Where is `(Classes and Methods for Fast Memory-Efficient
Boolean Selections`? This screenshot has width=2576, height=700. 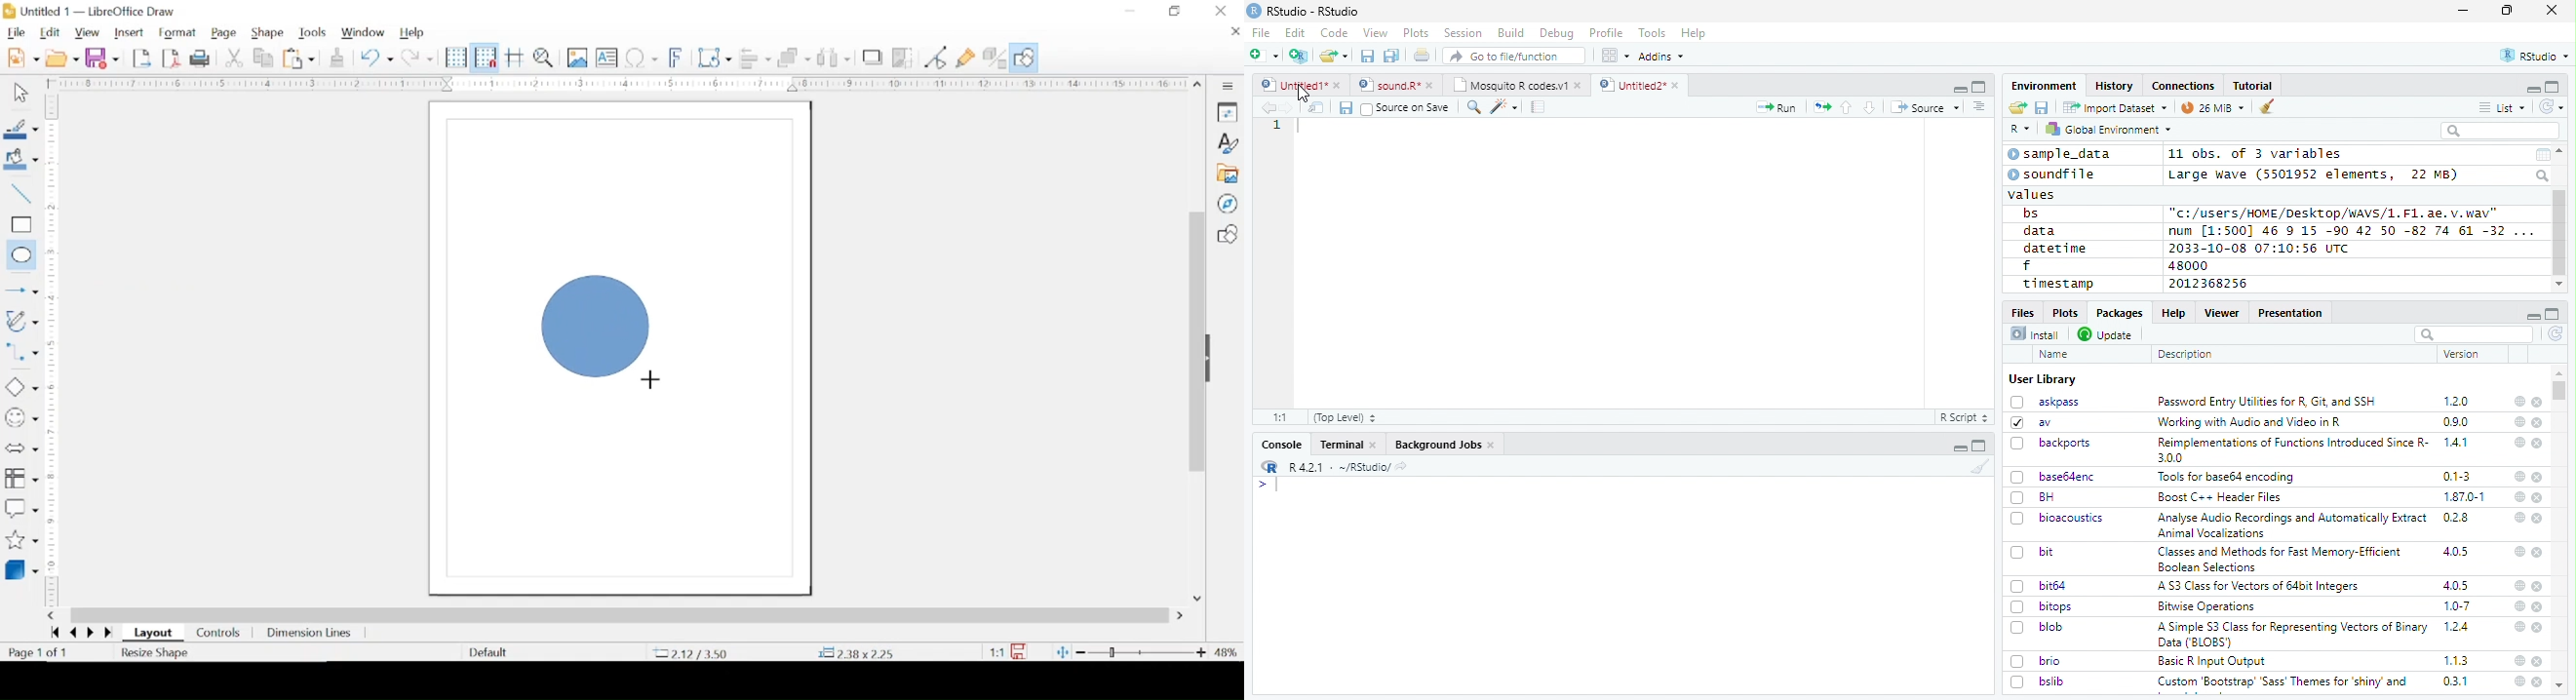
(Classes and Methods for Fast Memory-Efficient
Boolean Selections is located at coordinates (2282, 559).